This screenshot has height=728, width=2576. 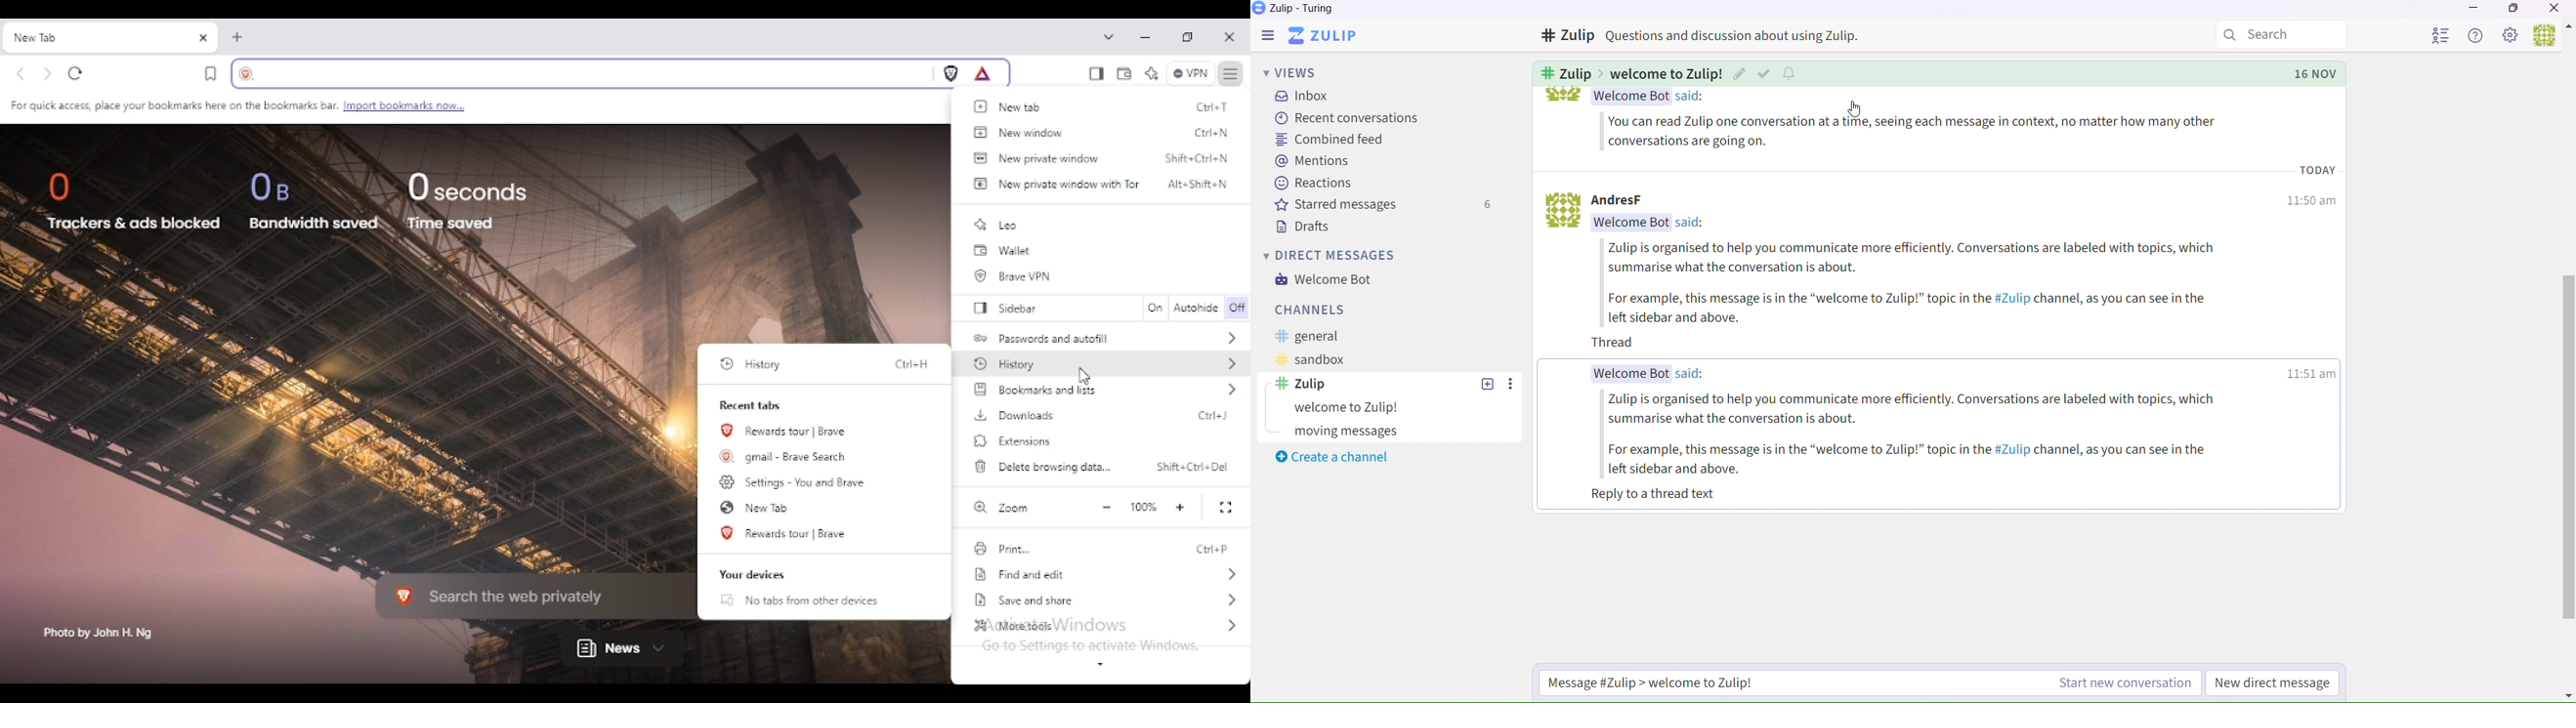 I want to click on 0 seconds time saved, so click(x=468, y=200).